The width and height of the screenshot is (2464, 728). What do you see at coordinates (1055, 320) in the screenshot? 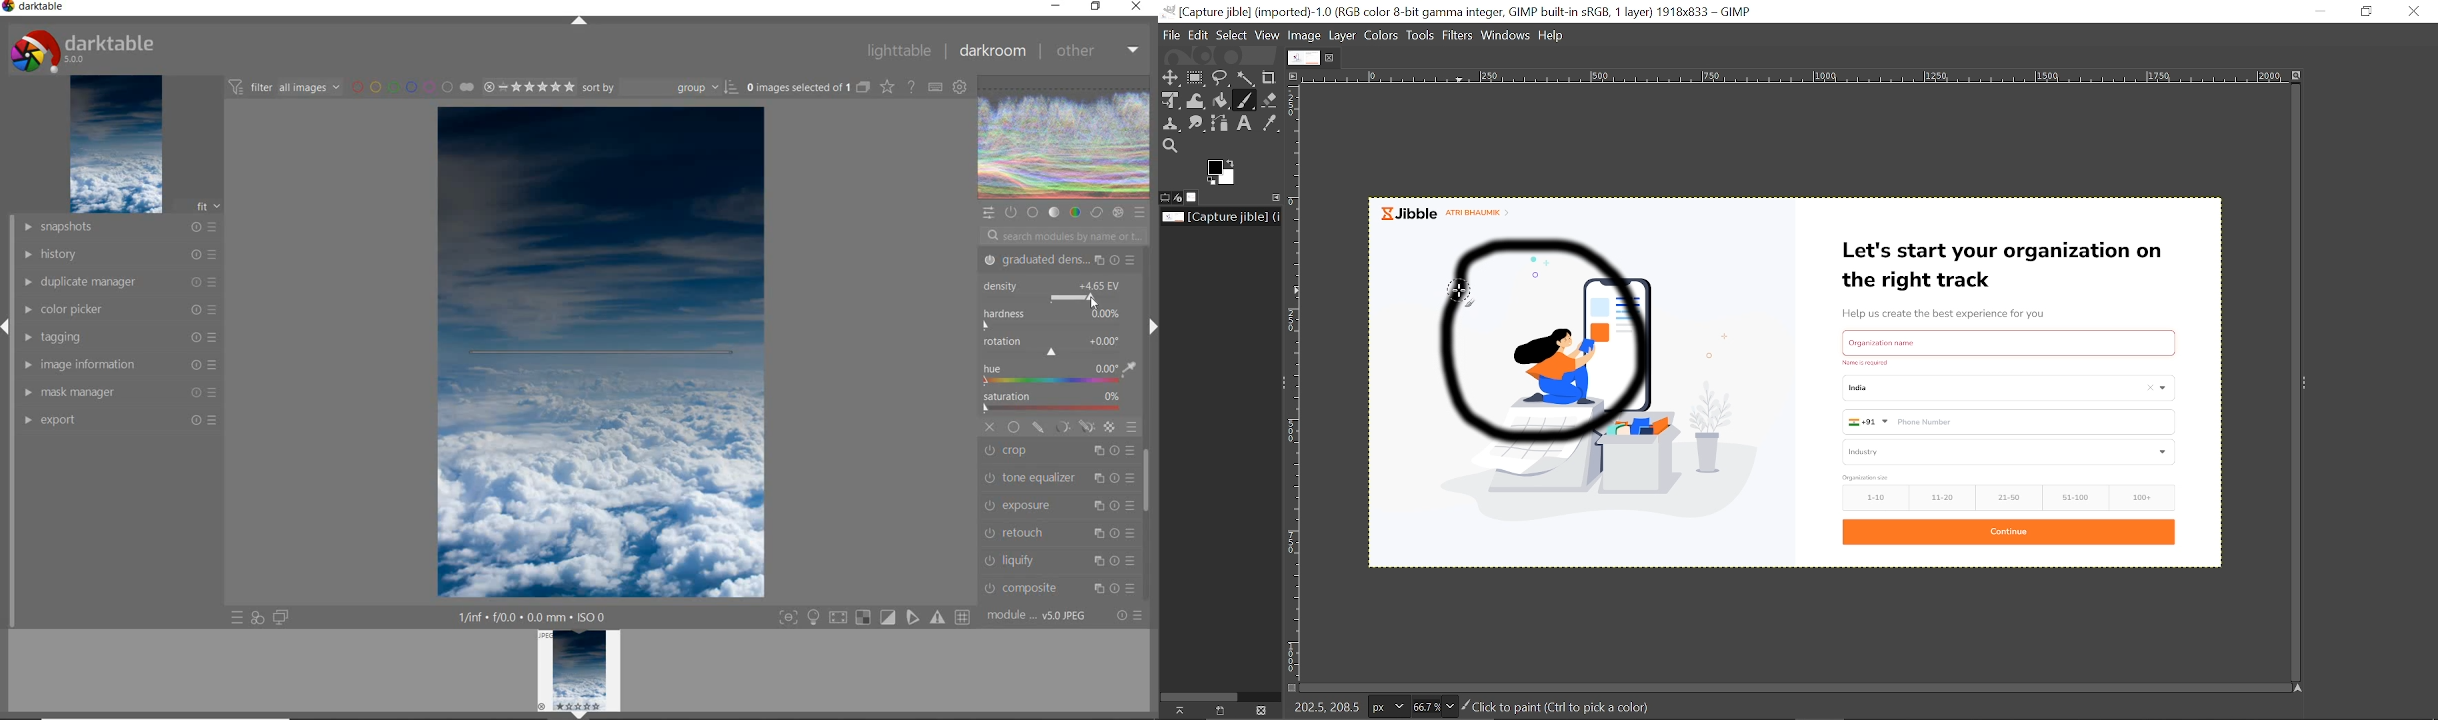
I see `hardness` at bounding box center [1055, 320].